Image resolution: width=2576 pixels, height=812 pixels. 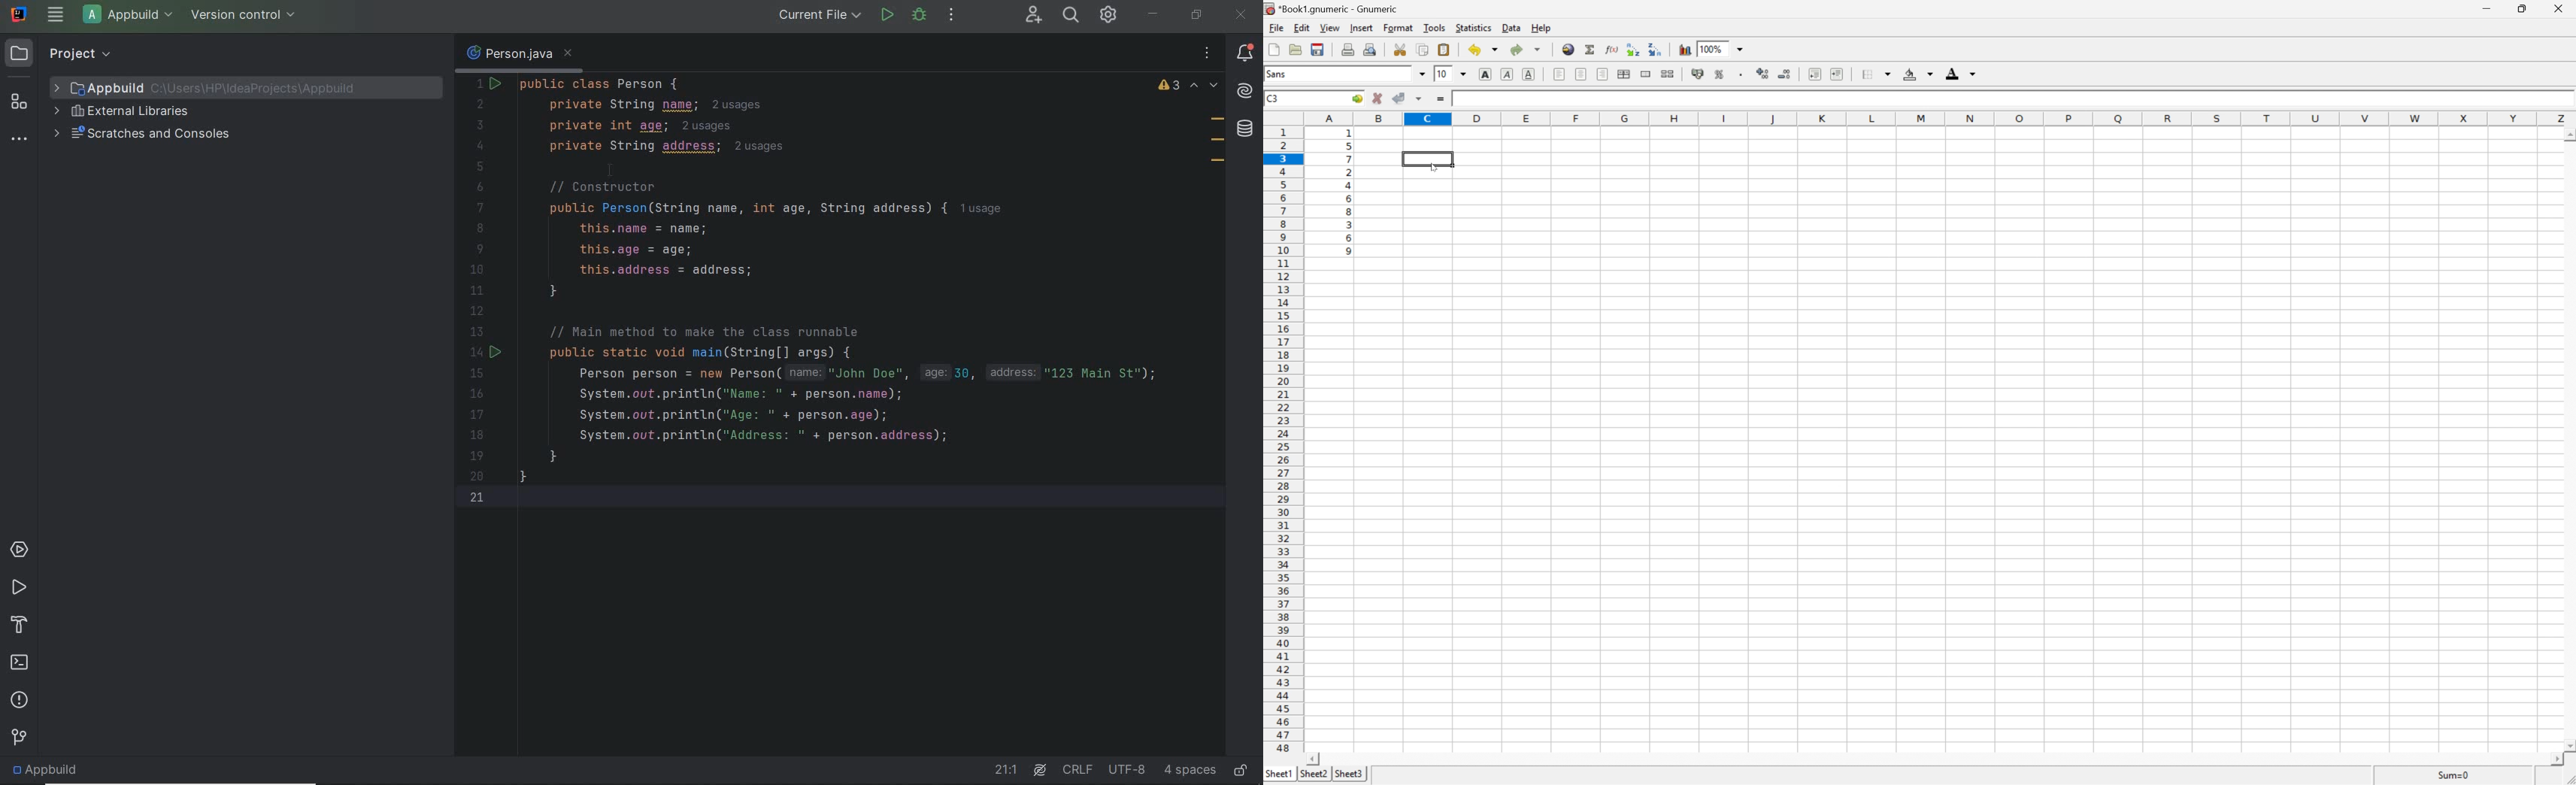 What do you see at coordinates (1840, 74) in the screenshot?
I see `increase indent` at bounding box center [1840, 74].